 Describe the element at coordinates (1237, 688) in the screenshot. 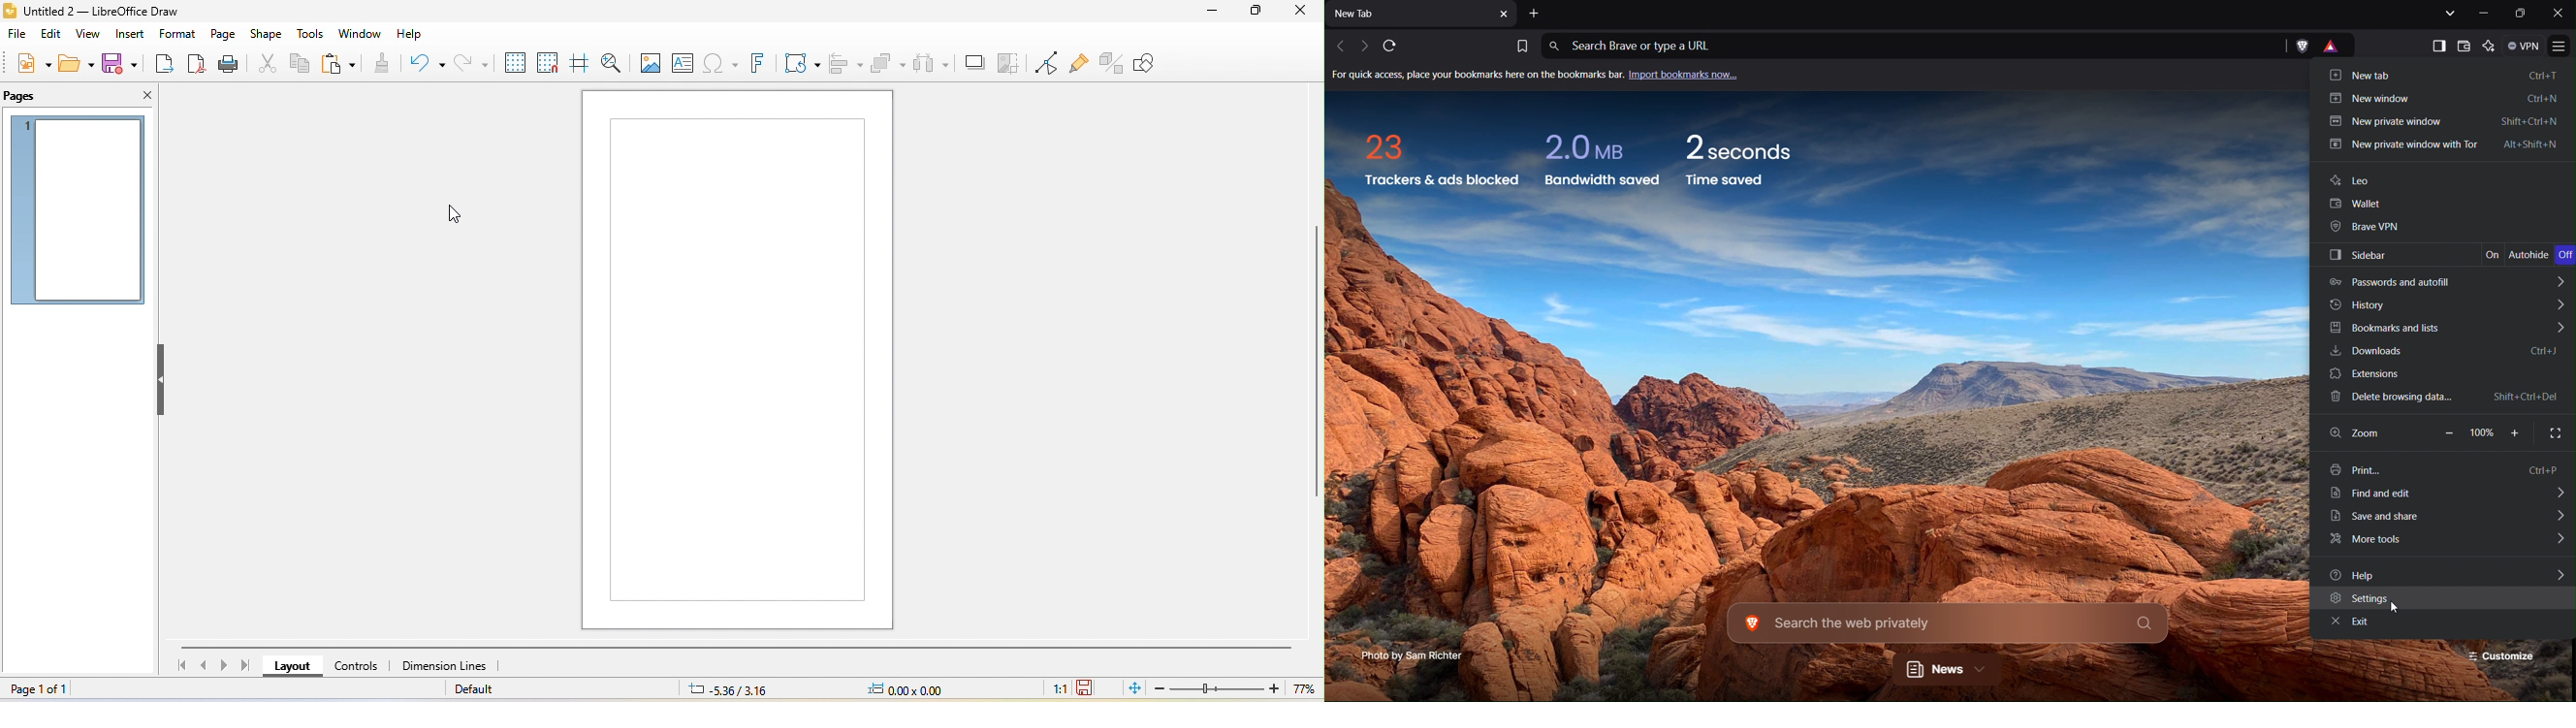

I see `zoom` at that location.